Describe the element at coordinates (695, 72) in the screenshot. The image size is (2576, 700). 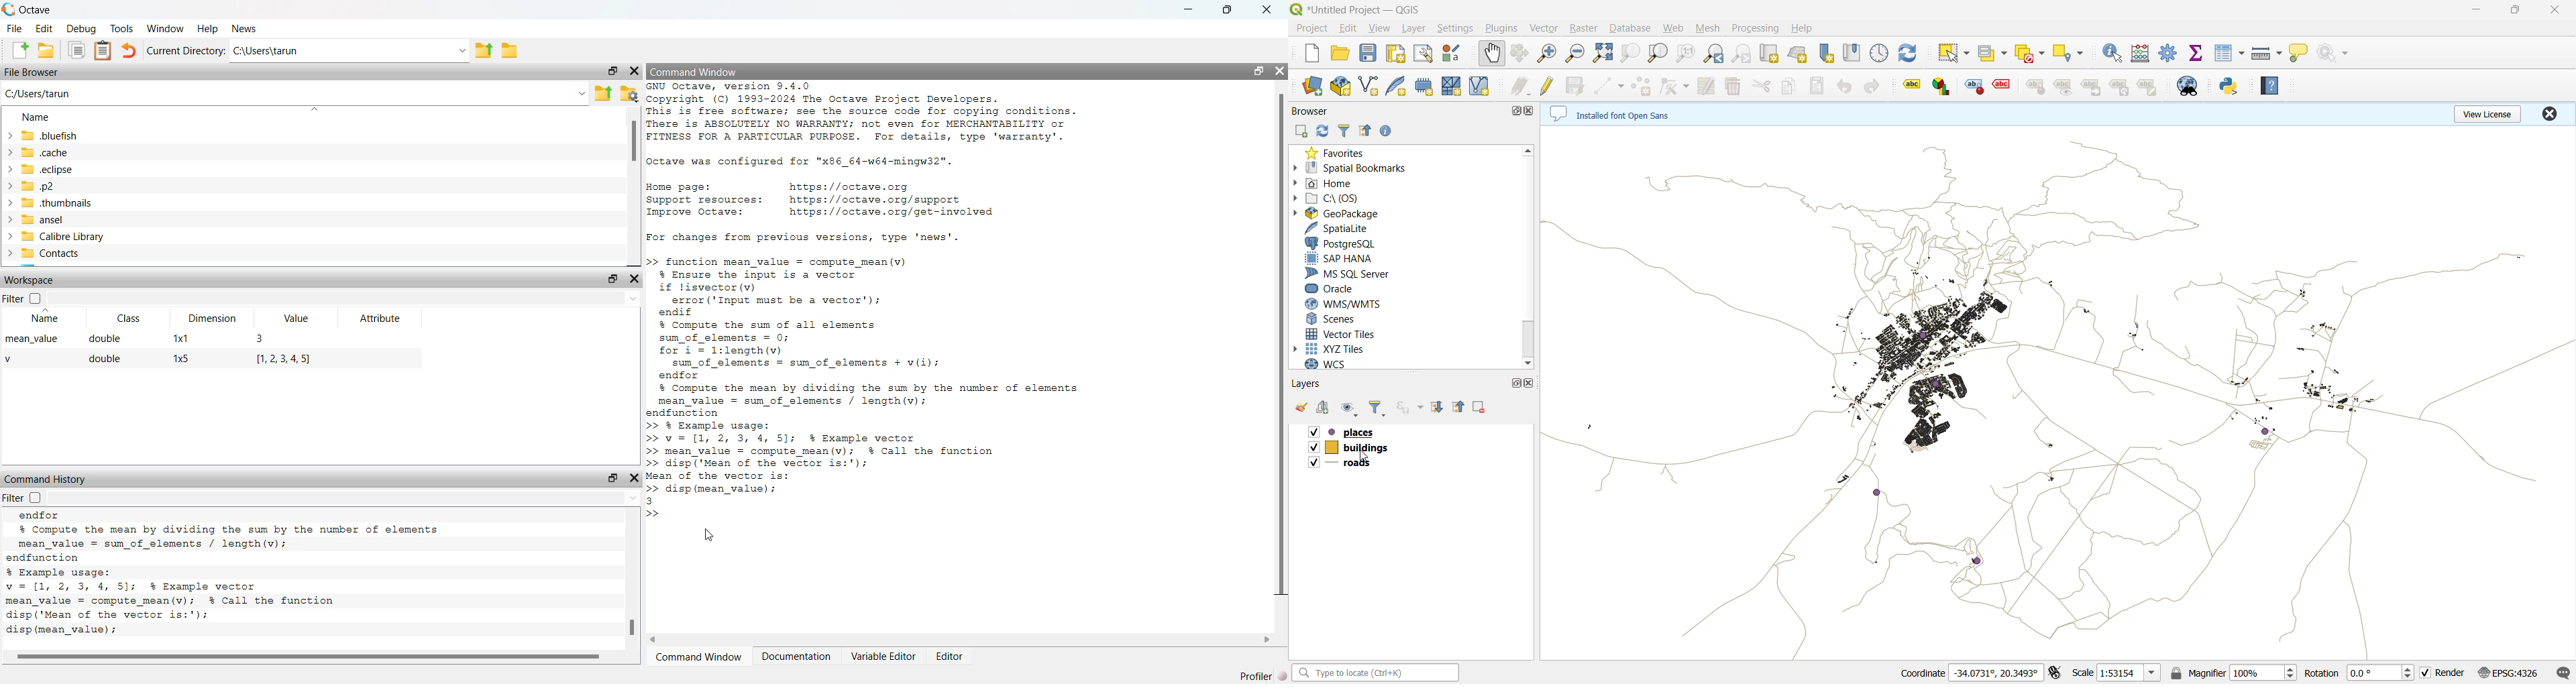
I see `Command Window` at that location.